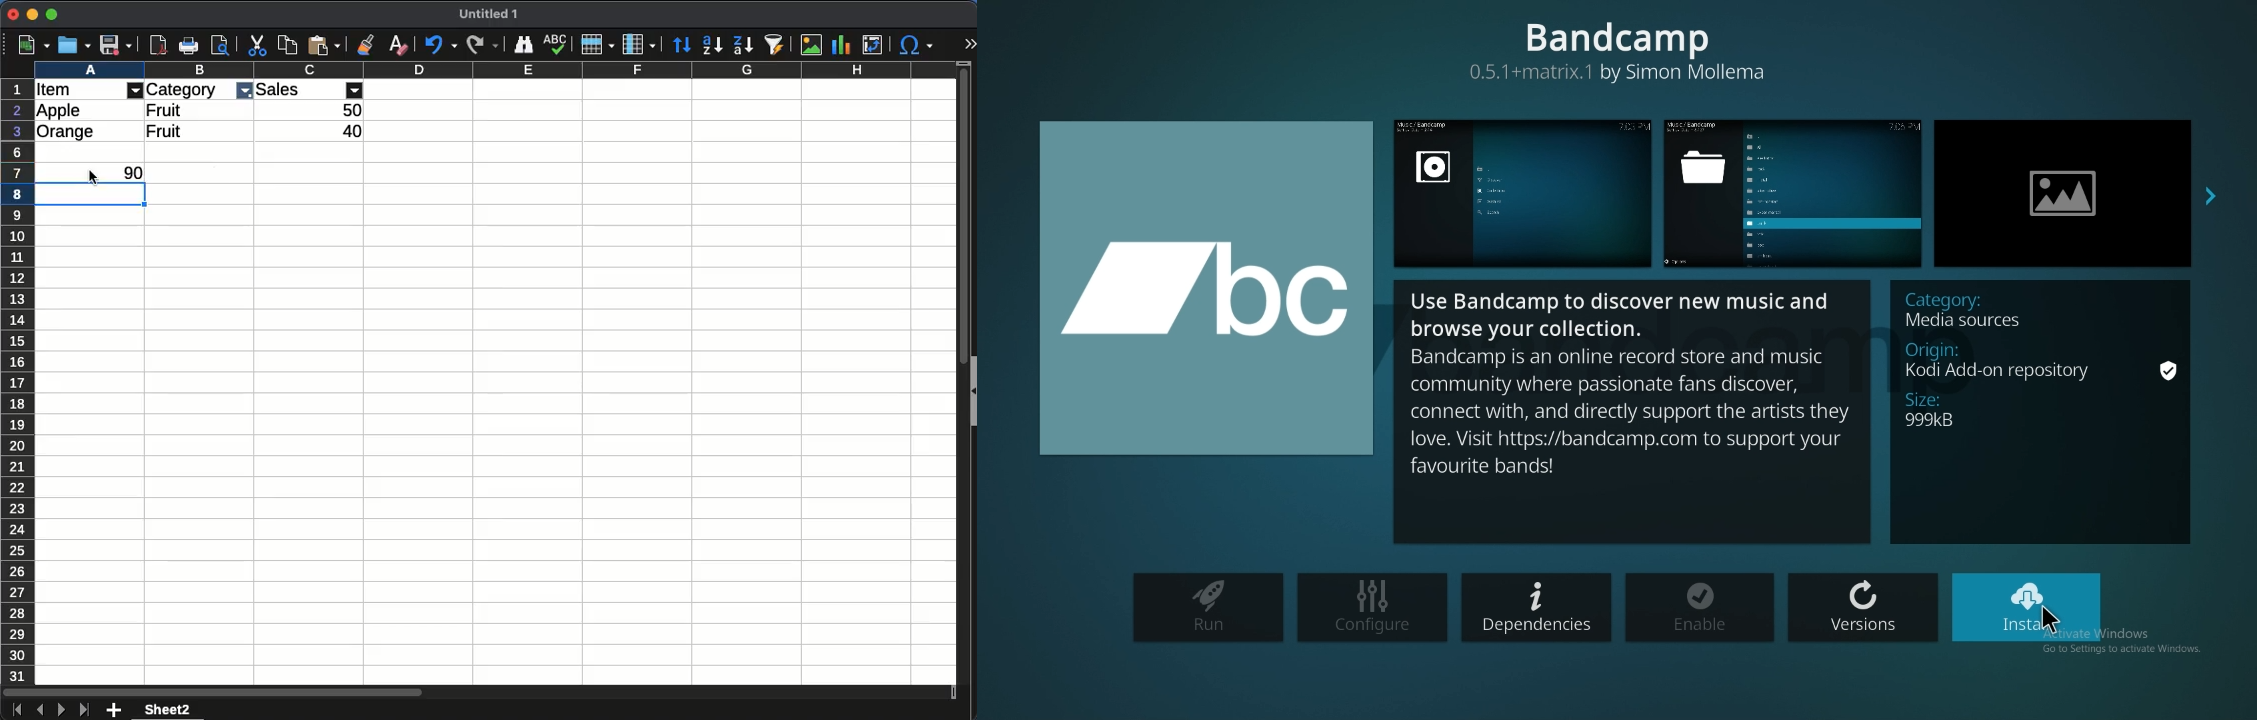 The image size is (2268, 728). I want to click on paste, so click(324, 46).